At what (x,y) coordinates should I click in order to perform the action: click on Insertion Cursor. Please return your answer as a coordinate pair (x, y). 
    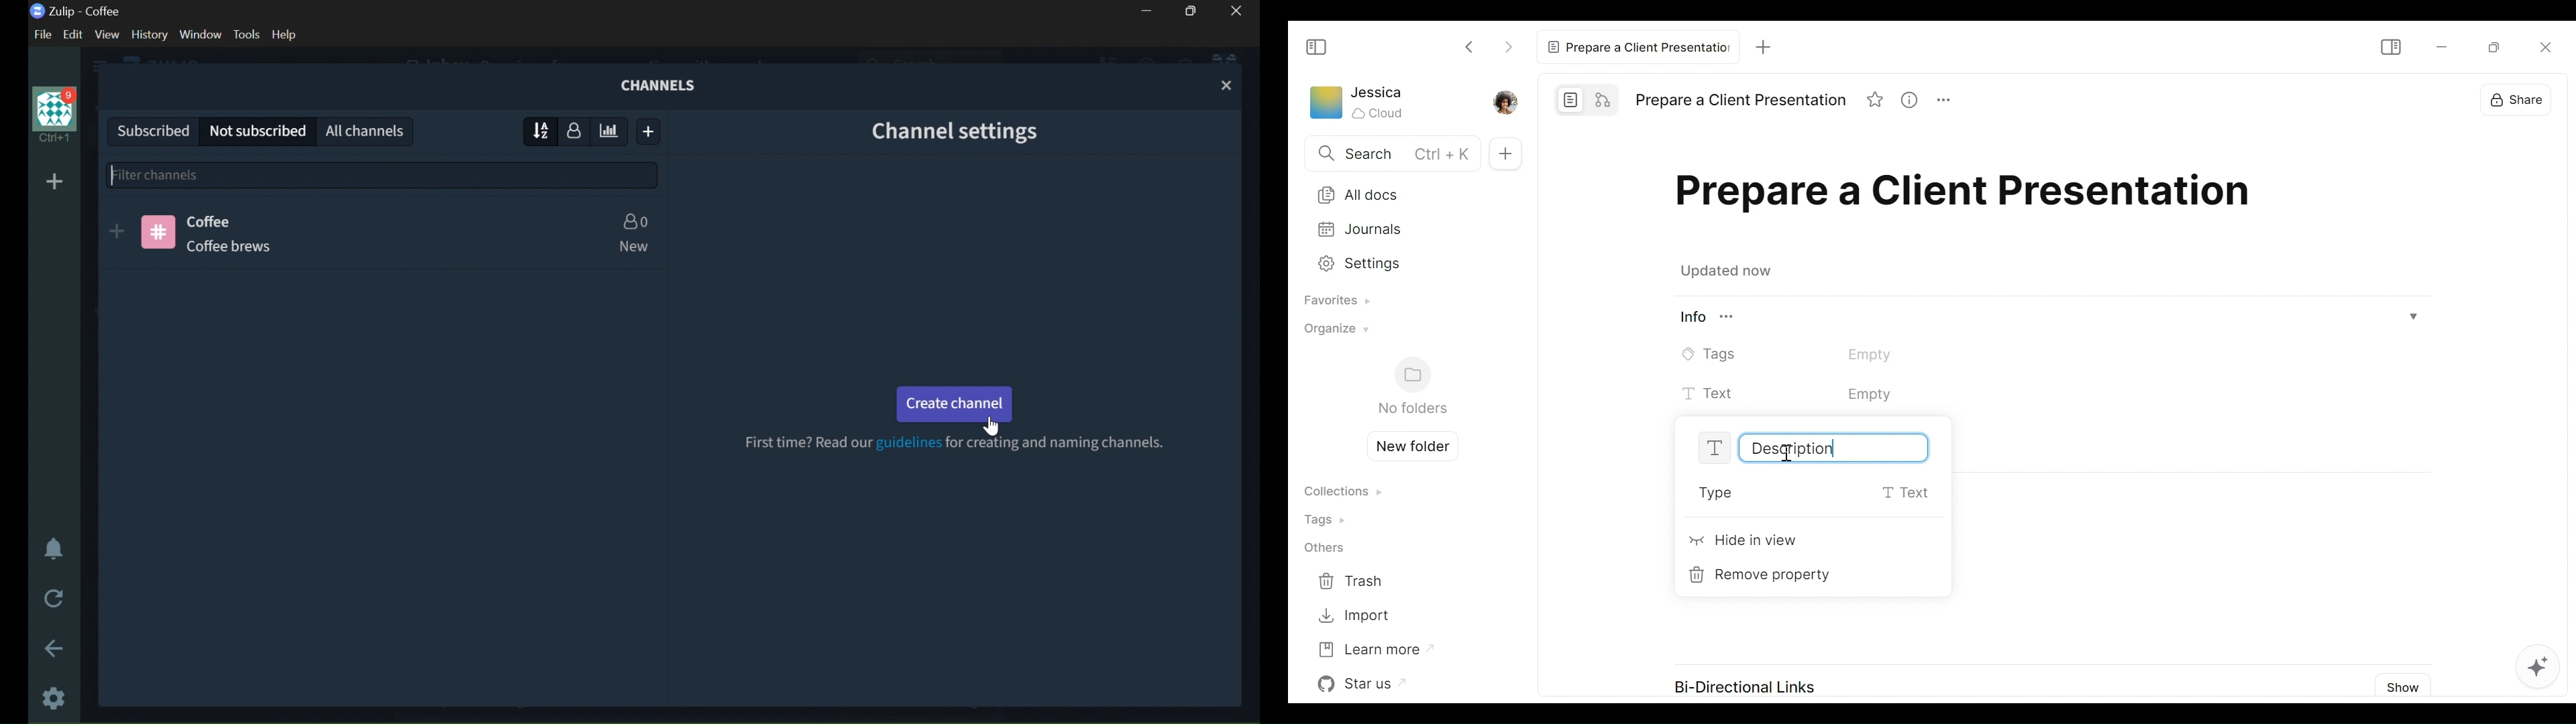
    Looking at the image, I should click on (1786, 454).